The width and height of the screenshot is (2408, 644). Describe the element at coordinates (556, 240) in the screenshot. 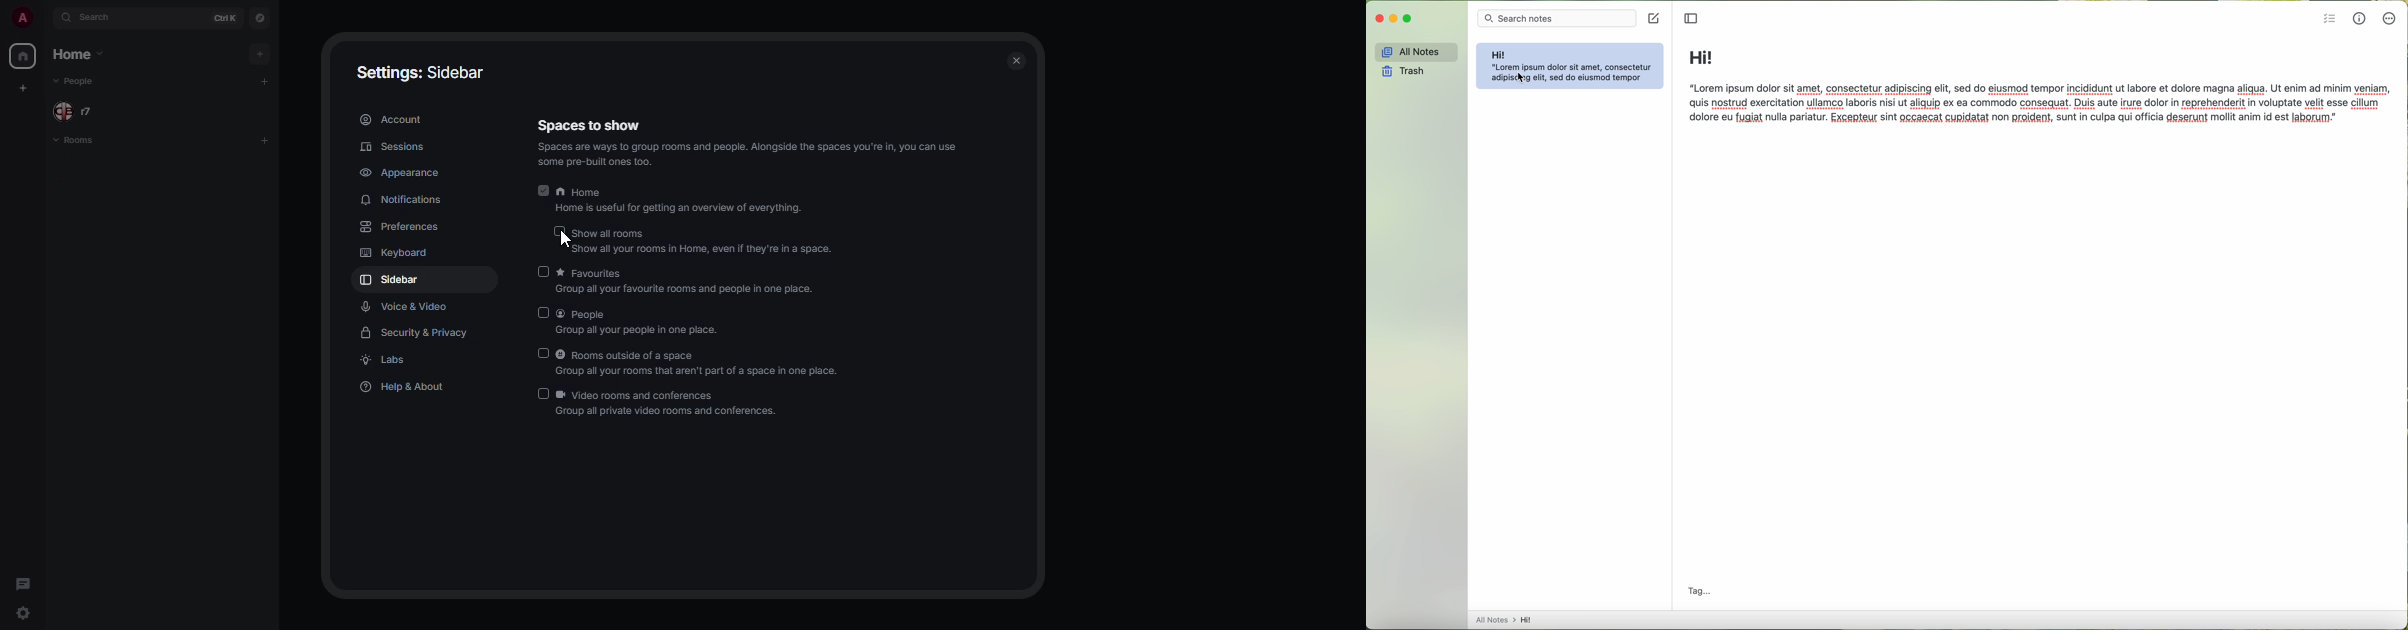

I see `cursor` at that location.